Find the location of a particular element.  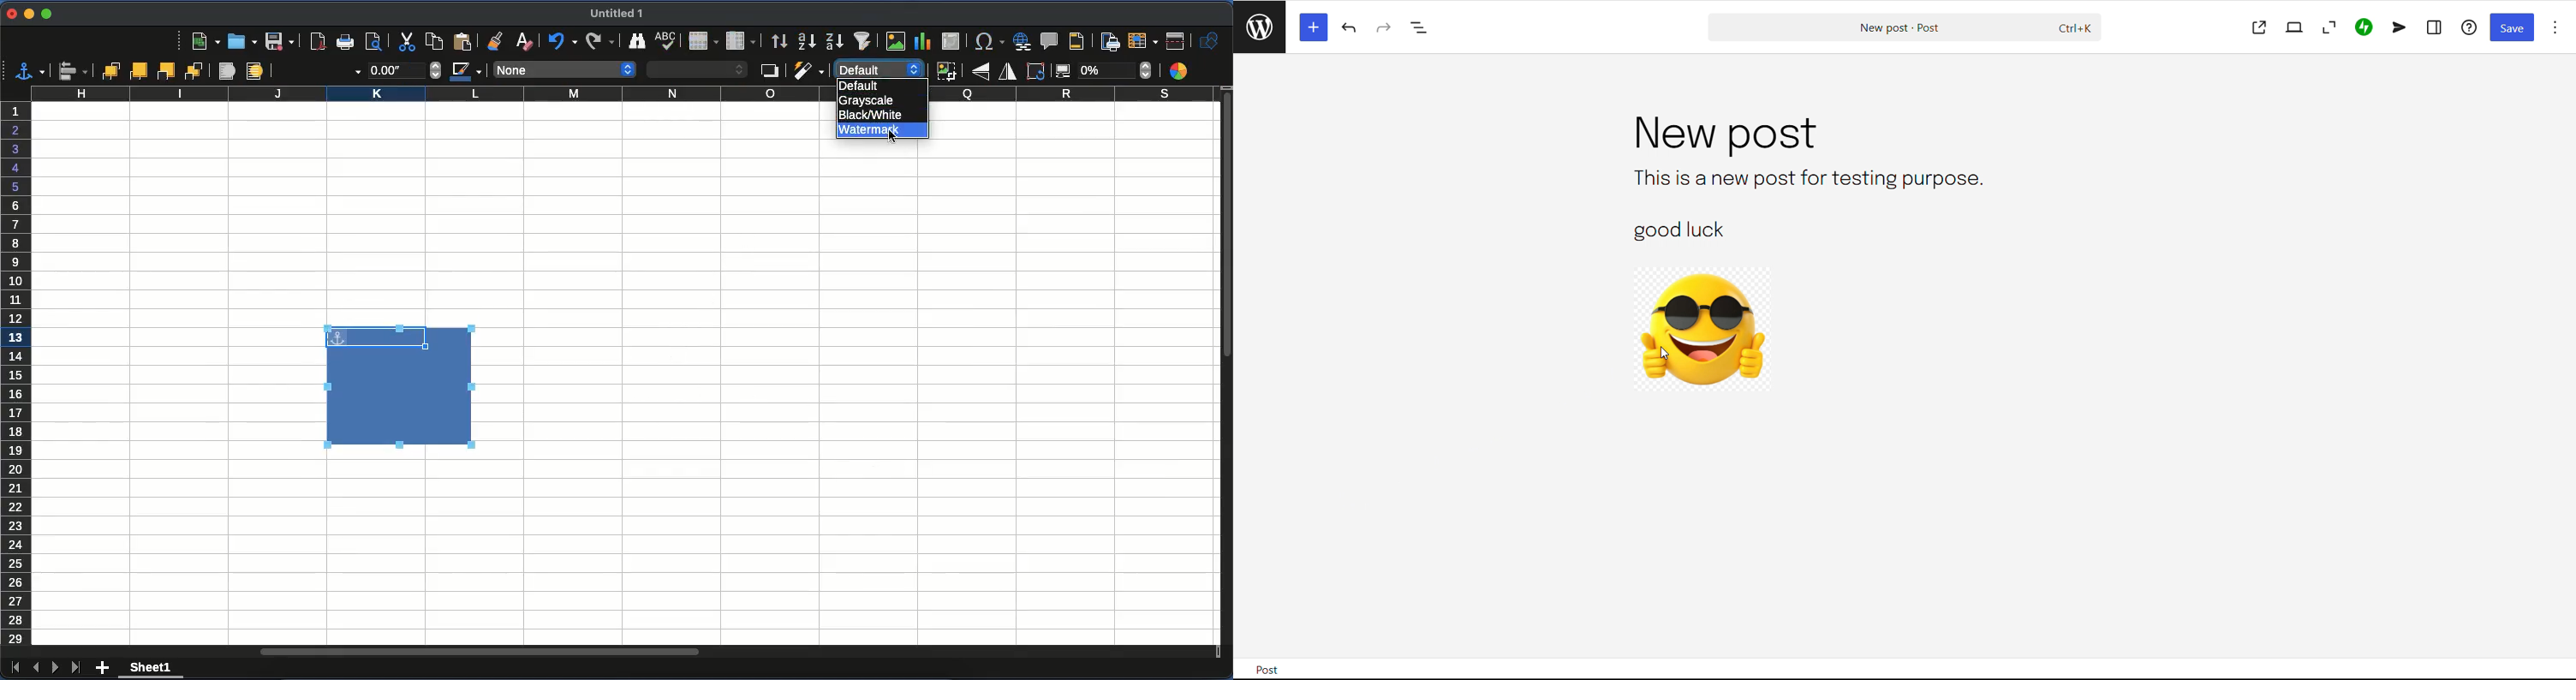

horizontal scroll bar is located at coordinates (480, 653).